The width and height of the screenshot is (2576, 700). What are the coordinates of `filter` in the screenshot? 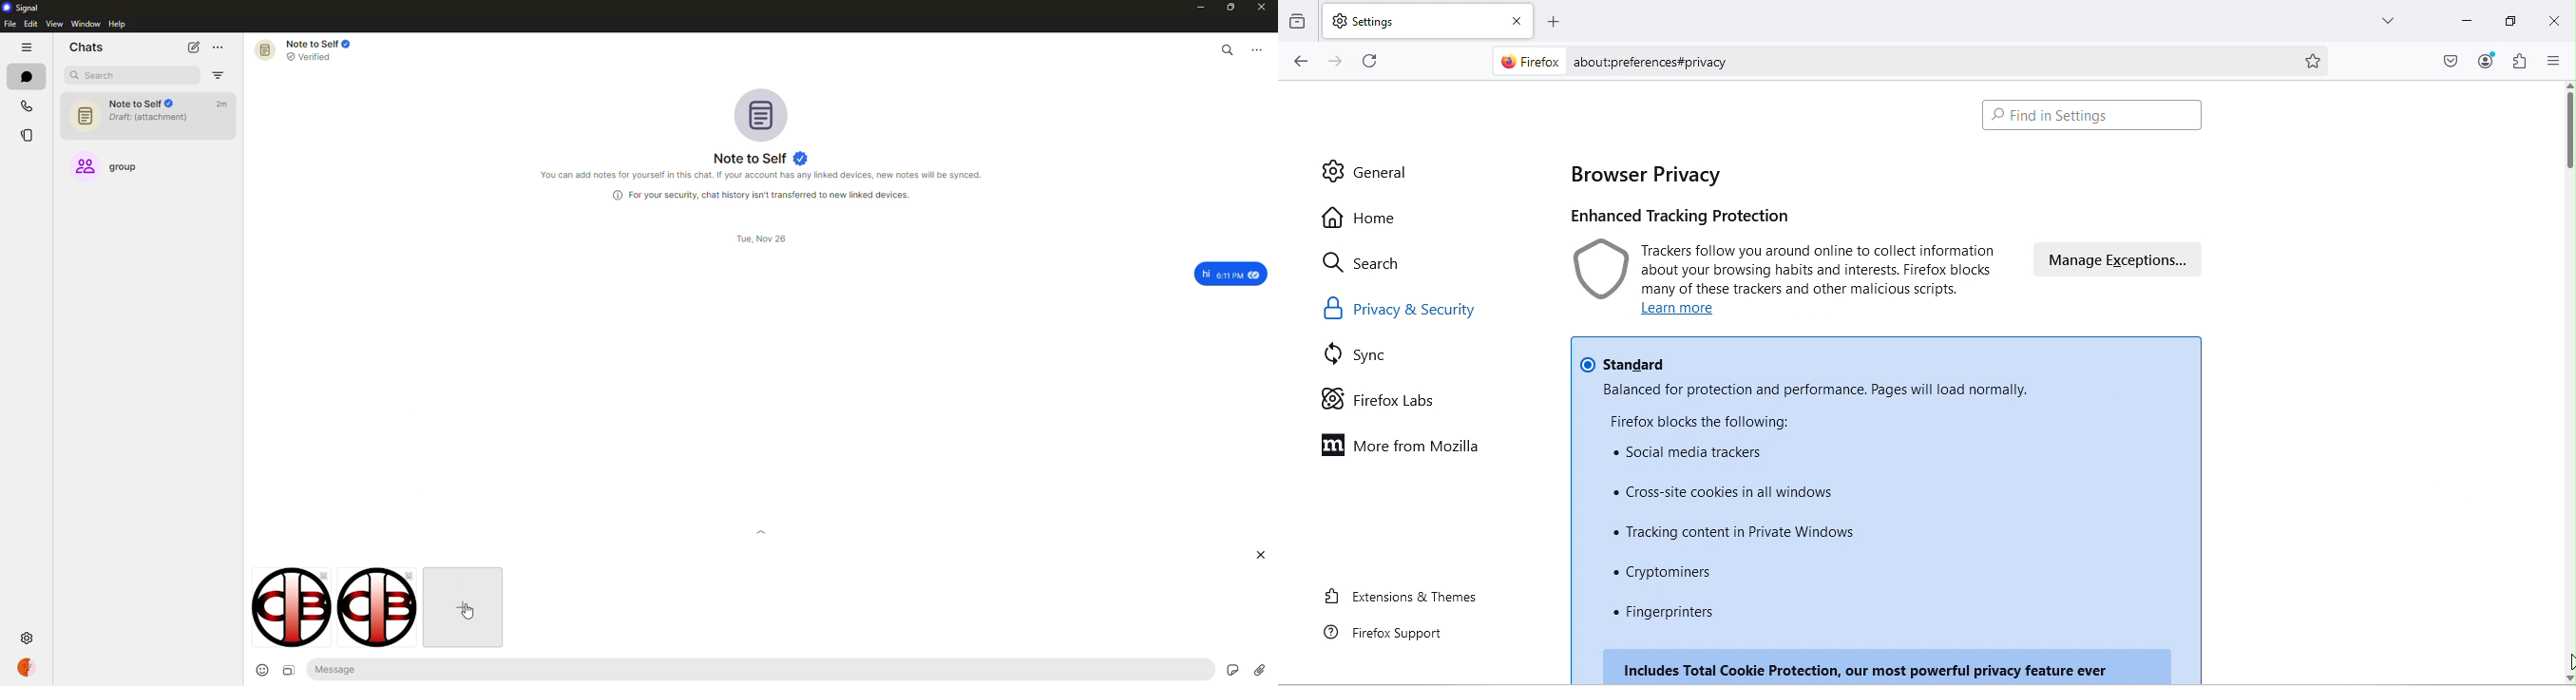 It's located at (217, 75).